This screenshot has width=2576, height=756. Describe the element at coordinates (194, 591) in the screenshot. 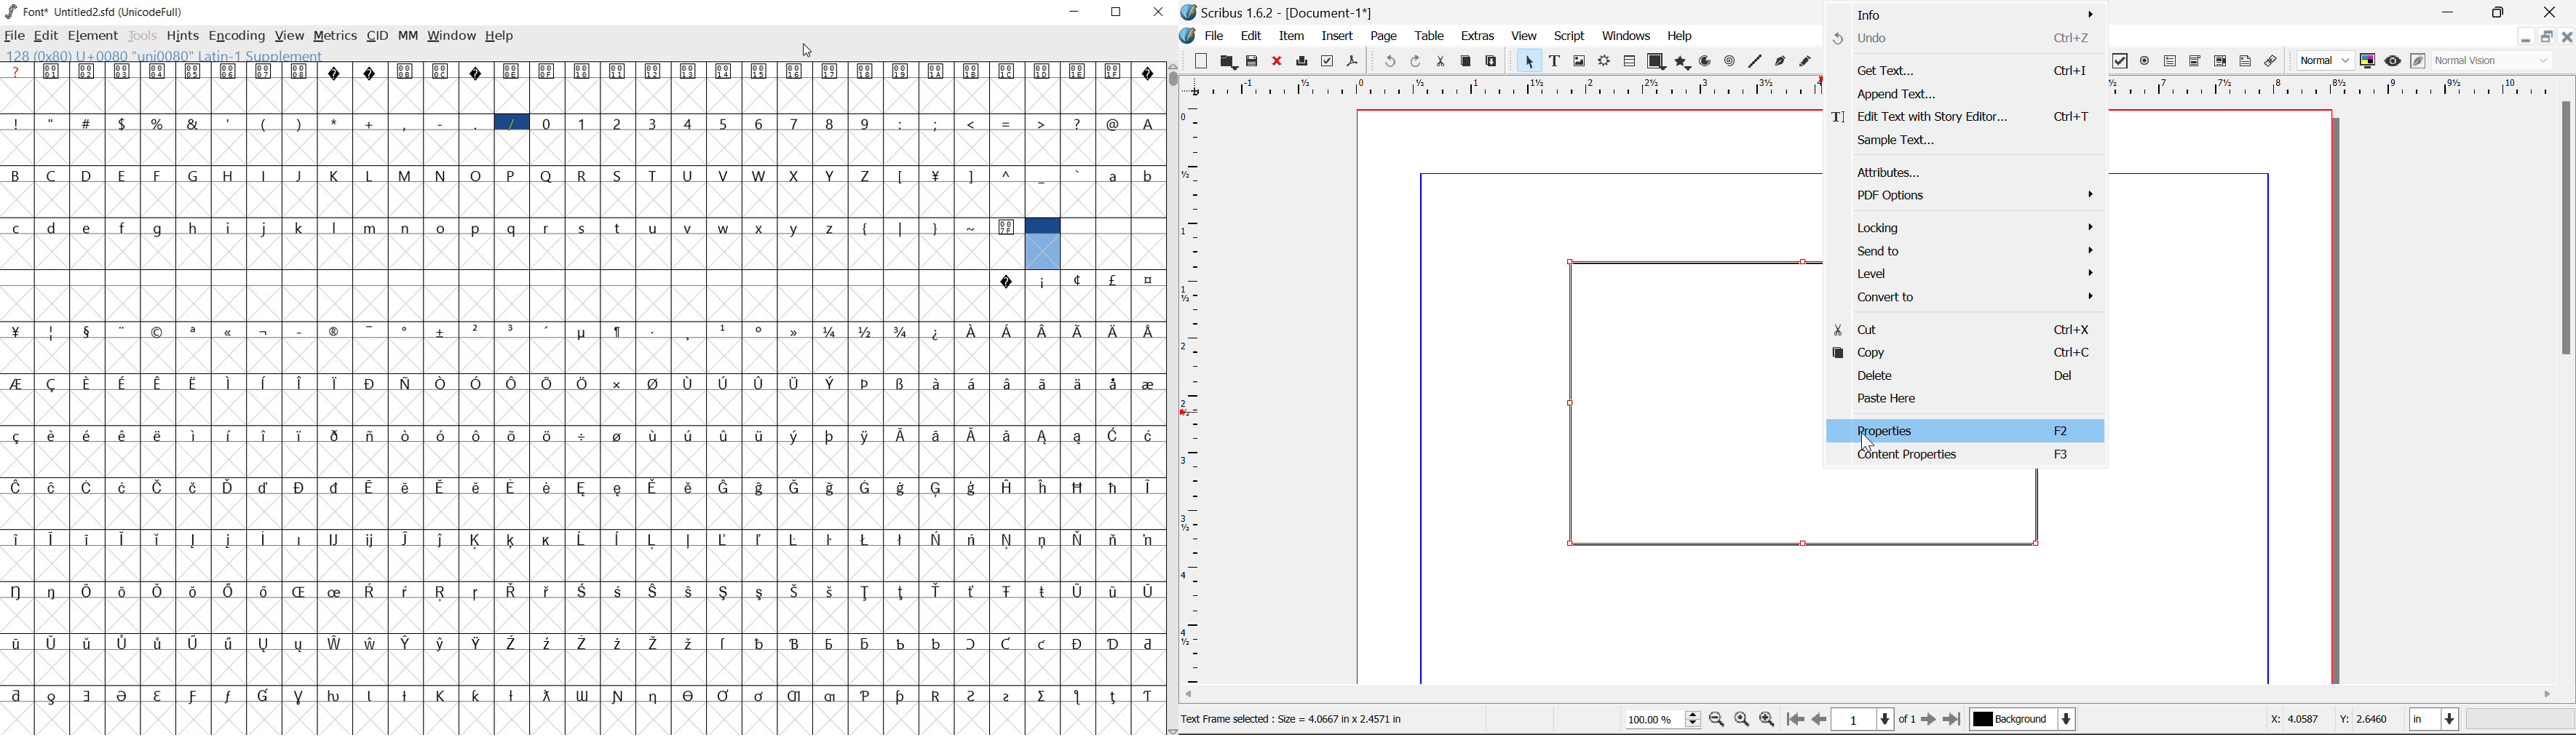

I see `Symbol` at that location.